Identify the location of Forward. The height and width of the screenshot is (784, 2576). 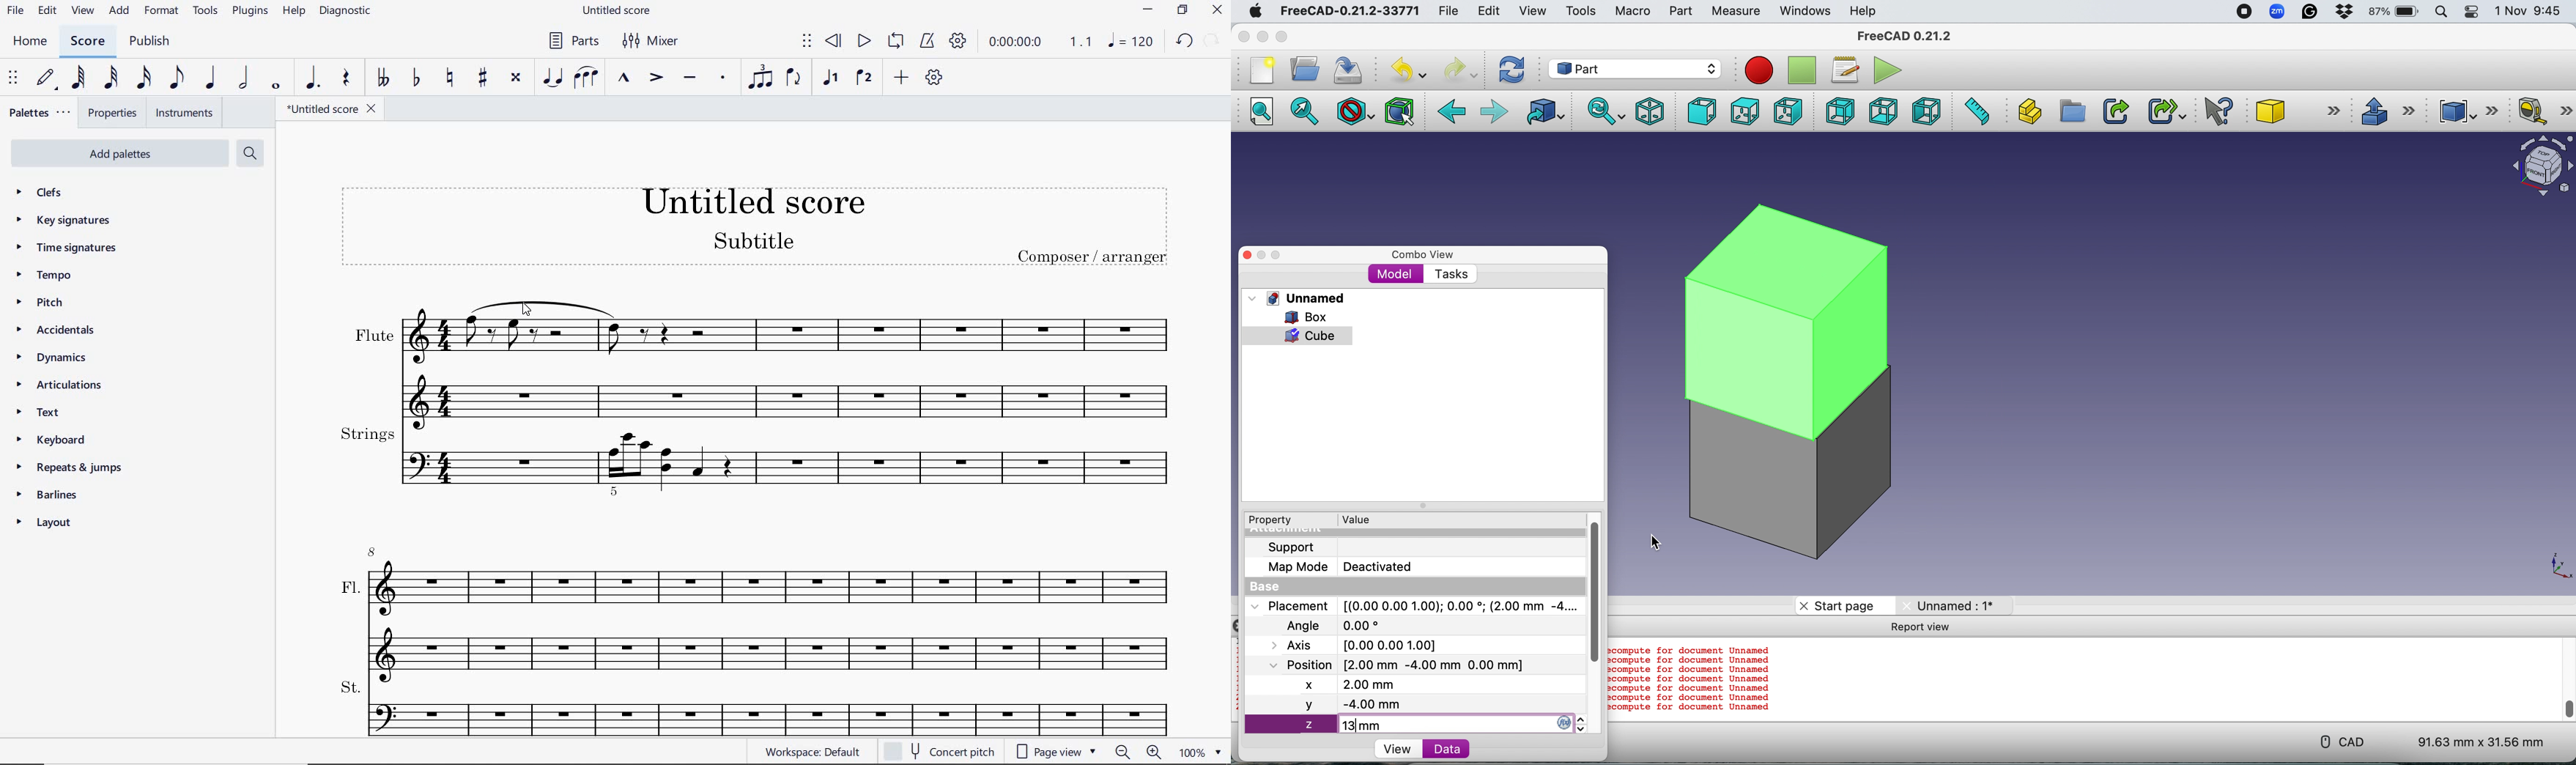
(1495, 113).